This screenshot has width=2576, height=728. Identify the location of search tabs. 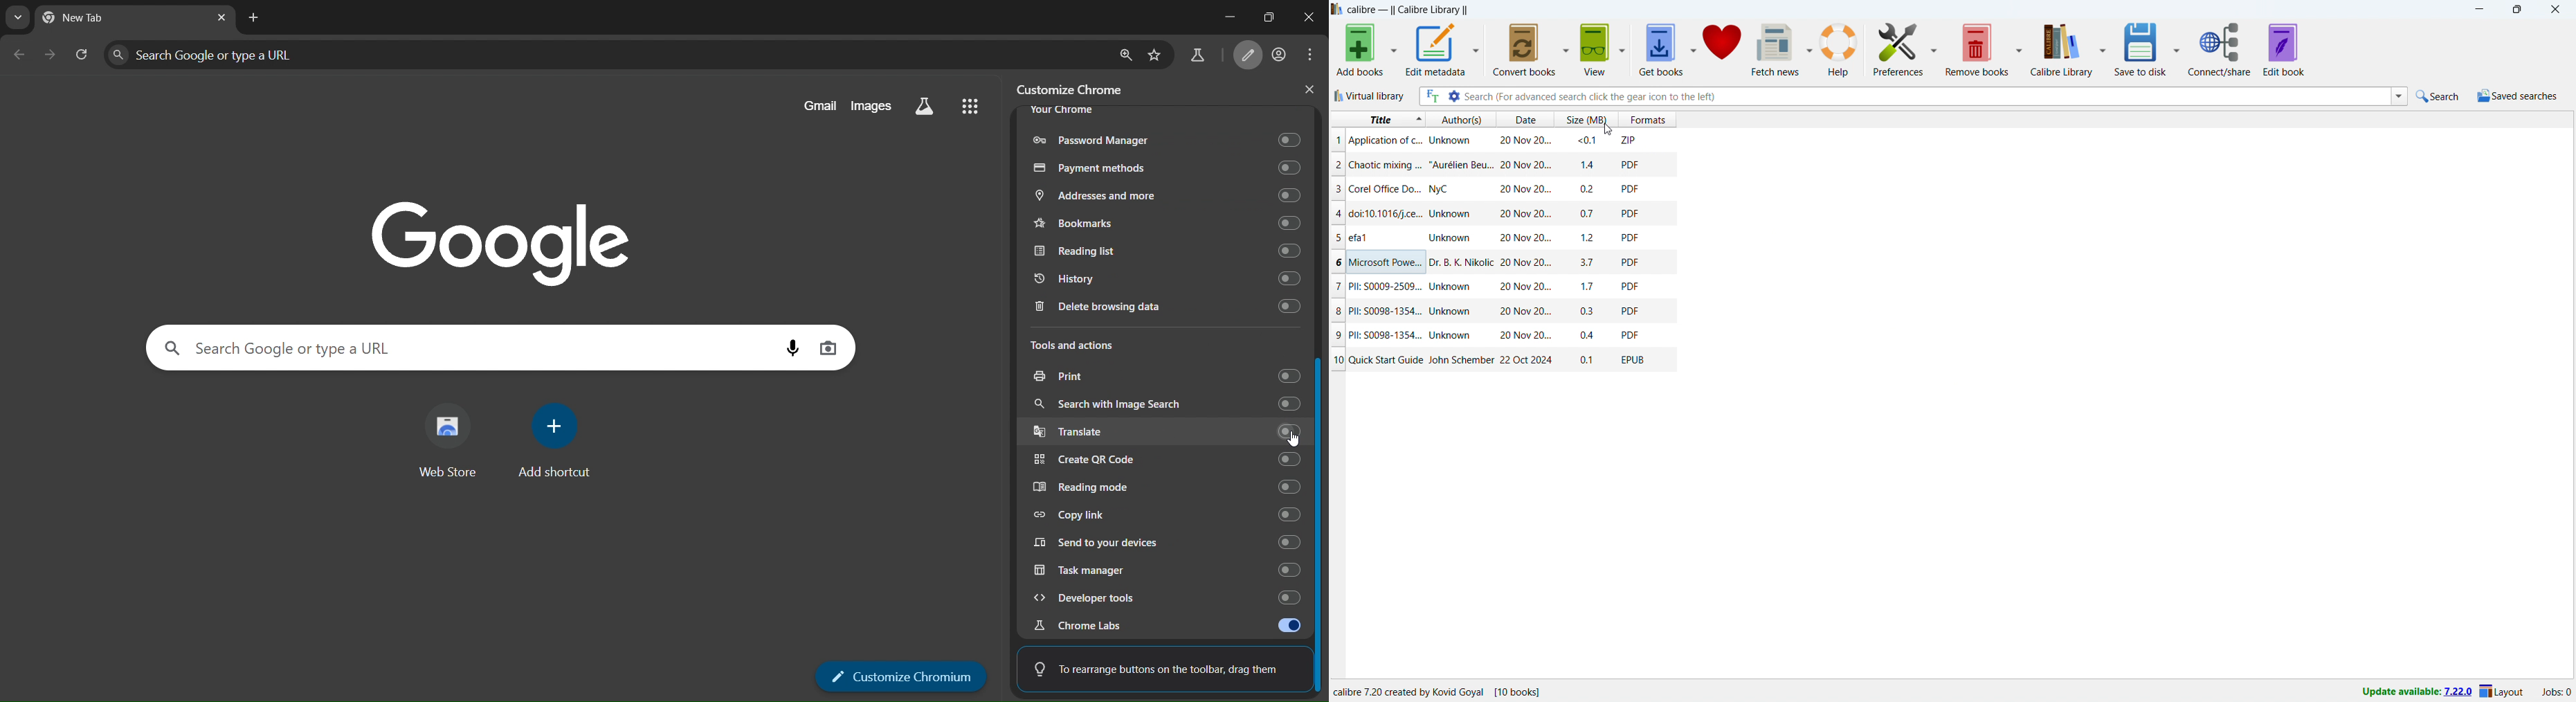
(19, 19).